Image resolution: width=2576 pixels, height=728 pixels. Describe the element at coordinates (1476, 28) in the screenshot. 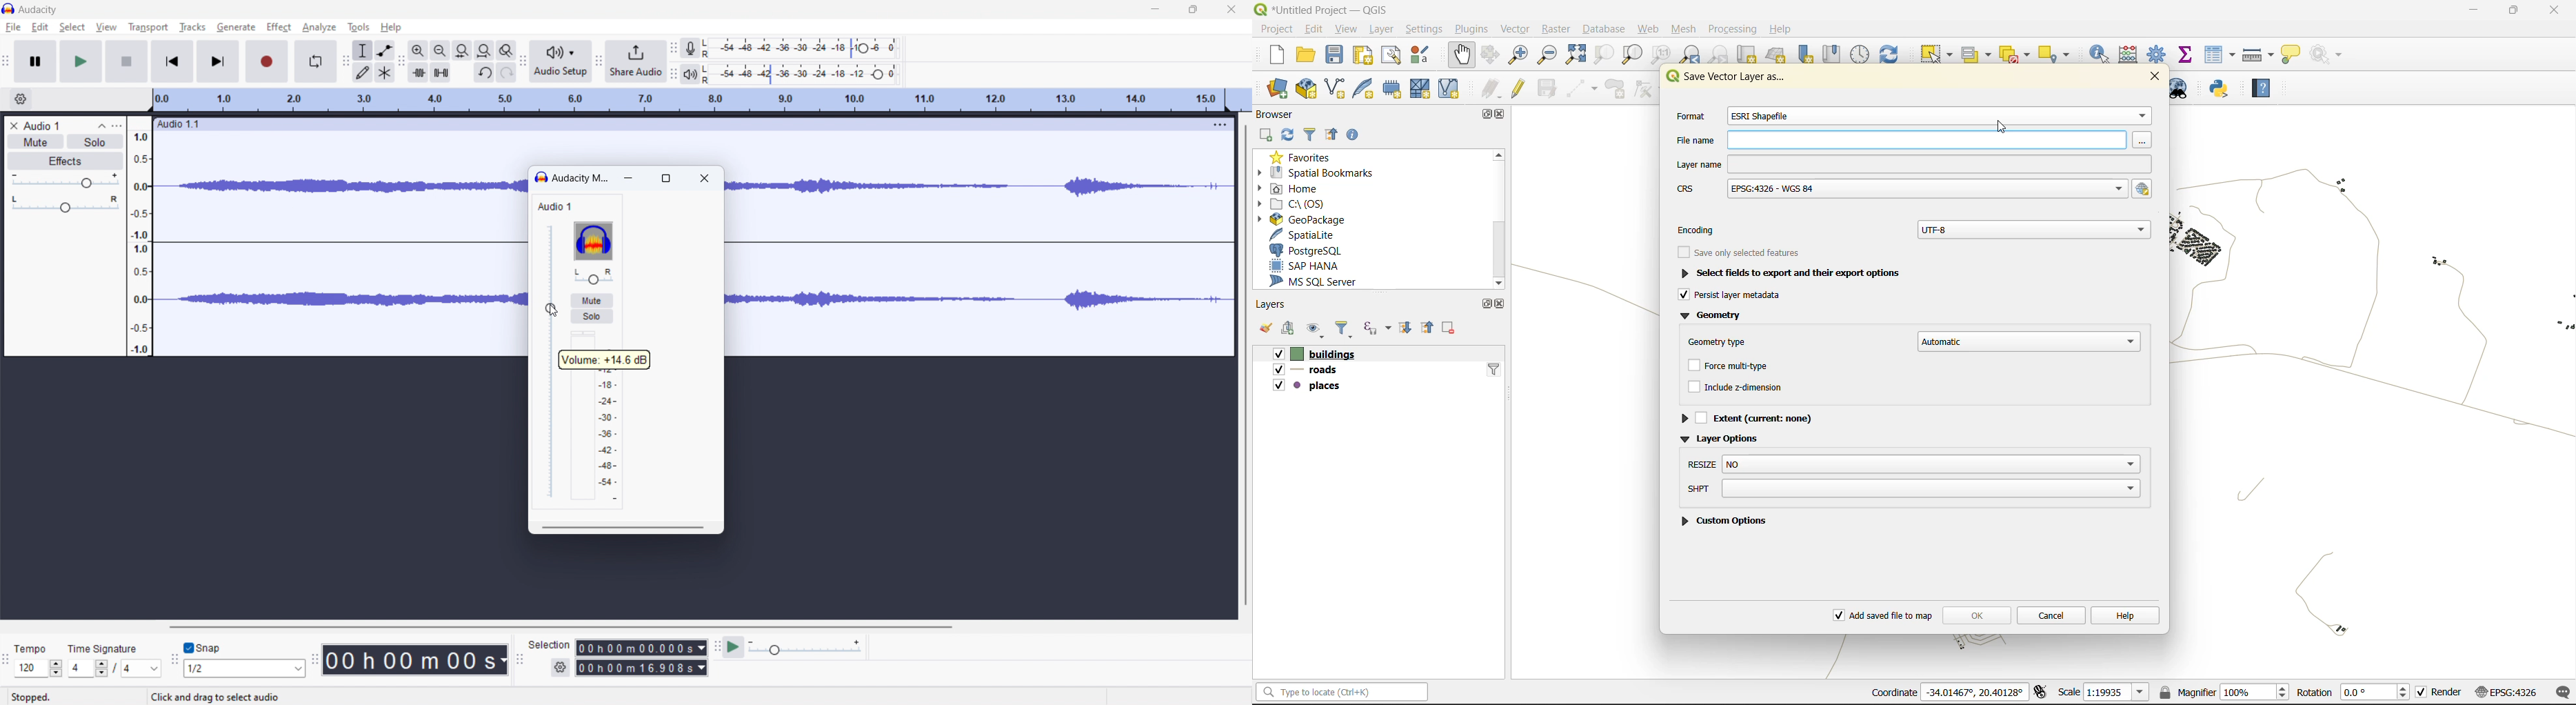

I see `plugins` at that location.